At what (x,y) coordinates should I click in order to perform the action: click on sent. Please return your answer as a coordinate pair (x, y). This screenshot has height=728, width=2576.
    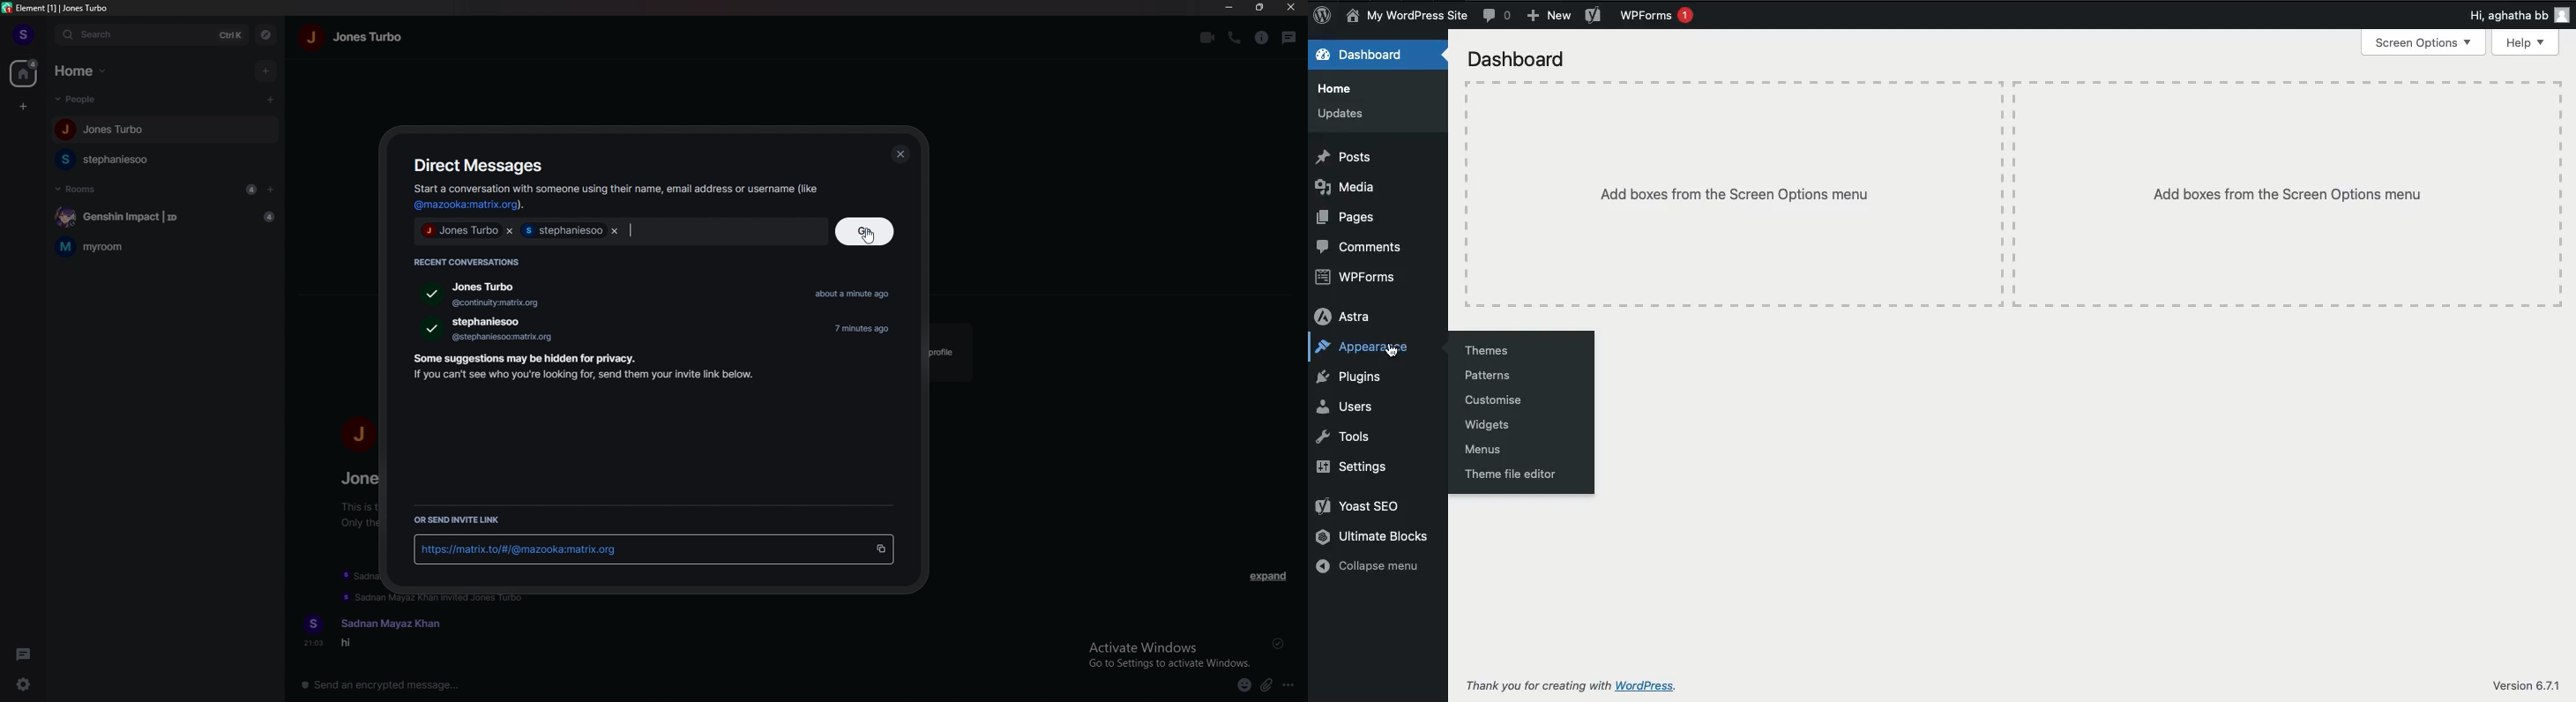
    Looking at the image, I should click on (1277, 644).